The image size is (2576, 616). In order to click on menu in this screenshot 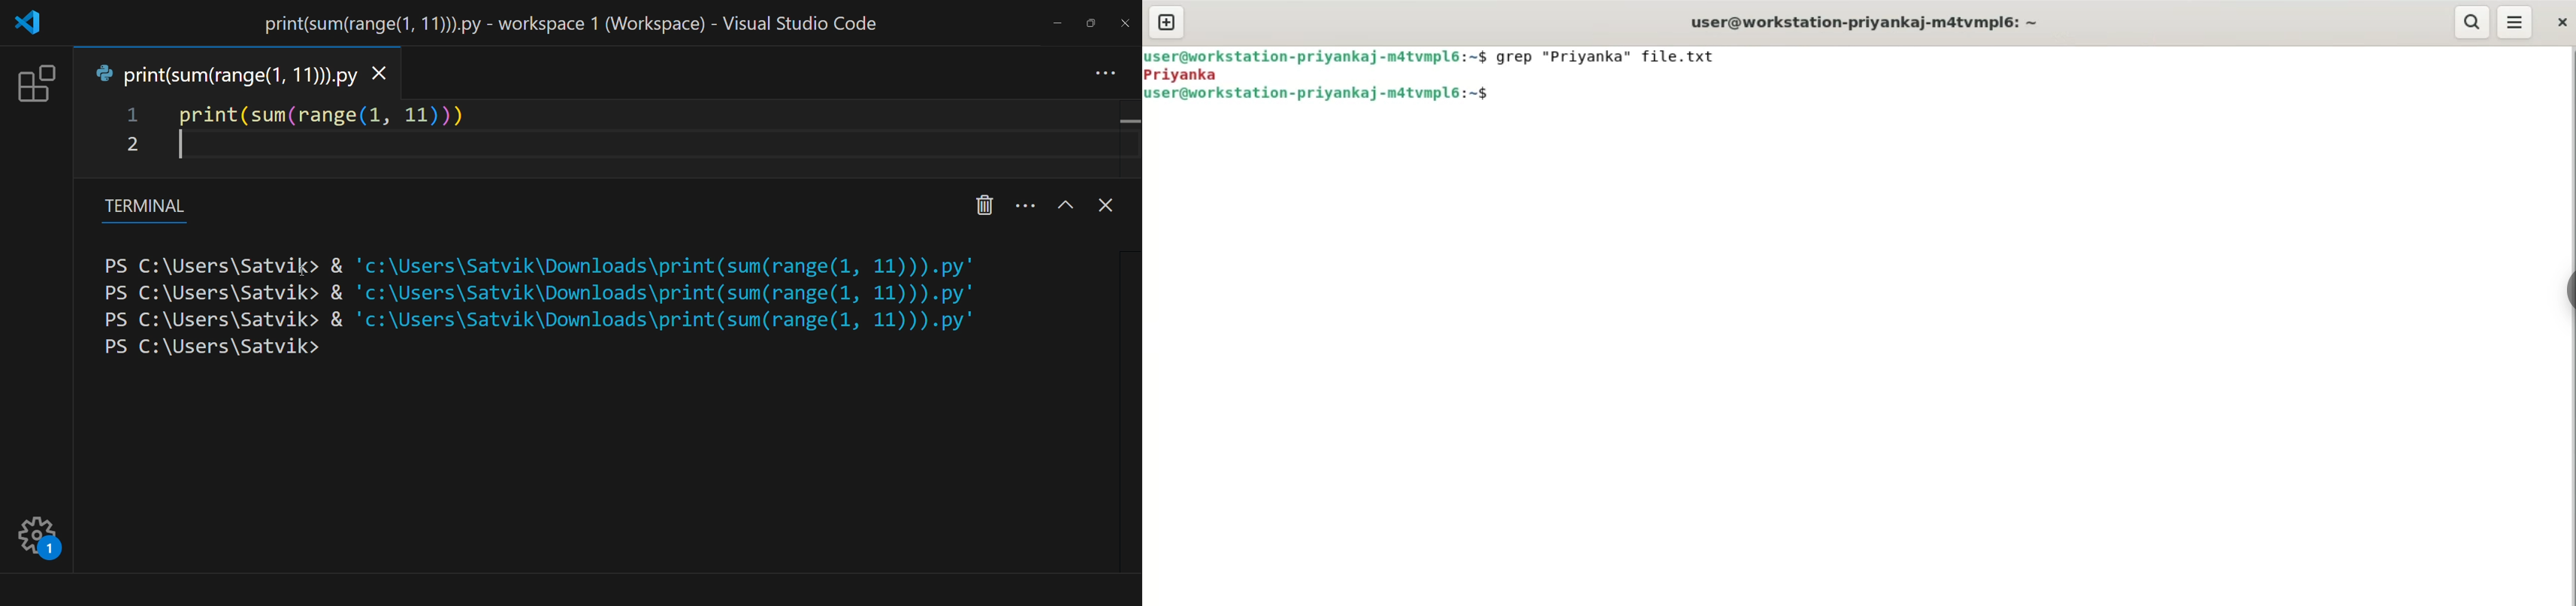, I will do `click(2516, 23)`.